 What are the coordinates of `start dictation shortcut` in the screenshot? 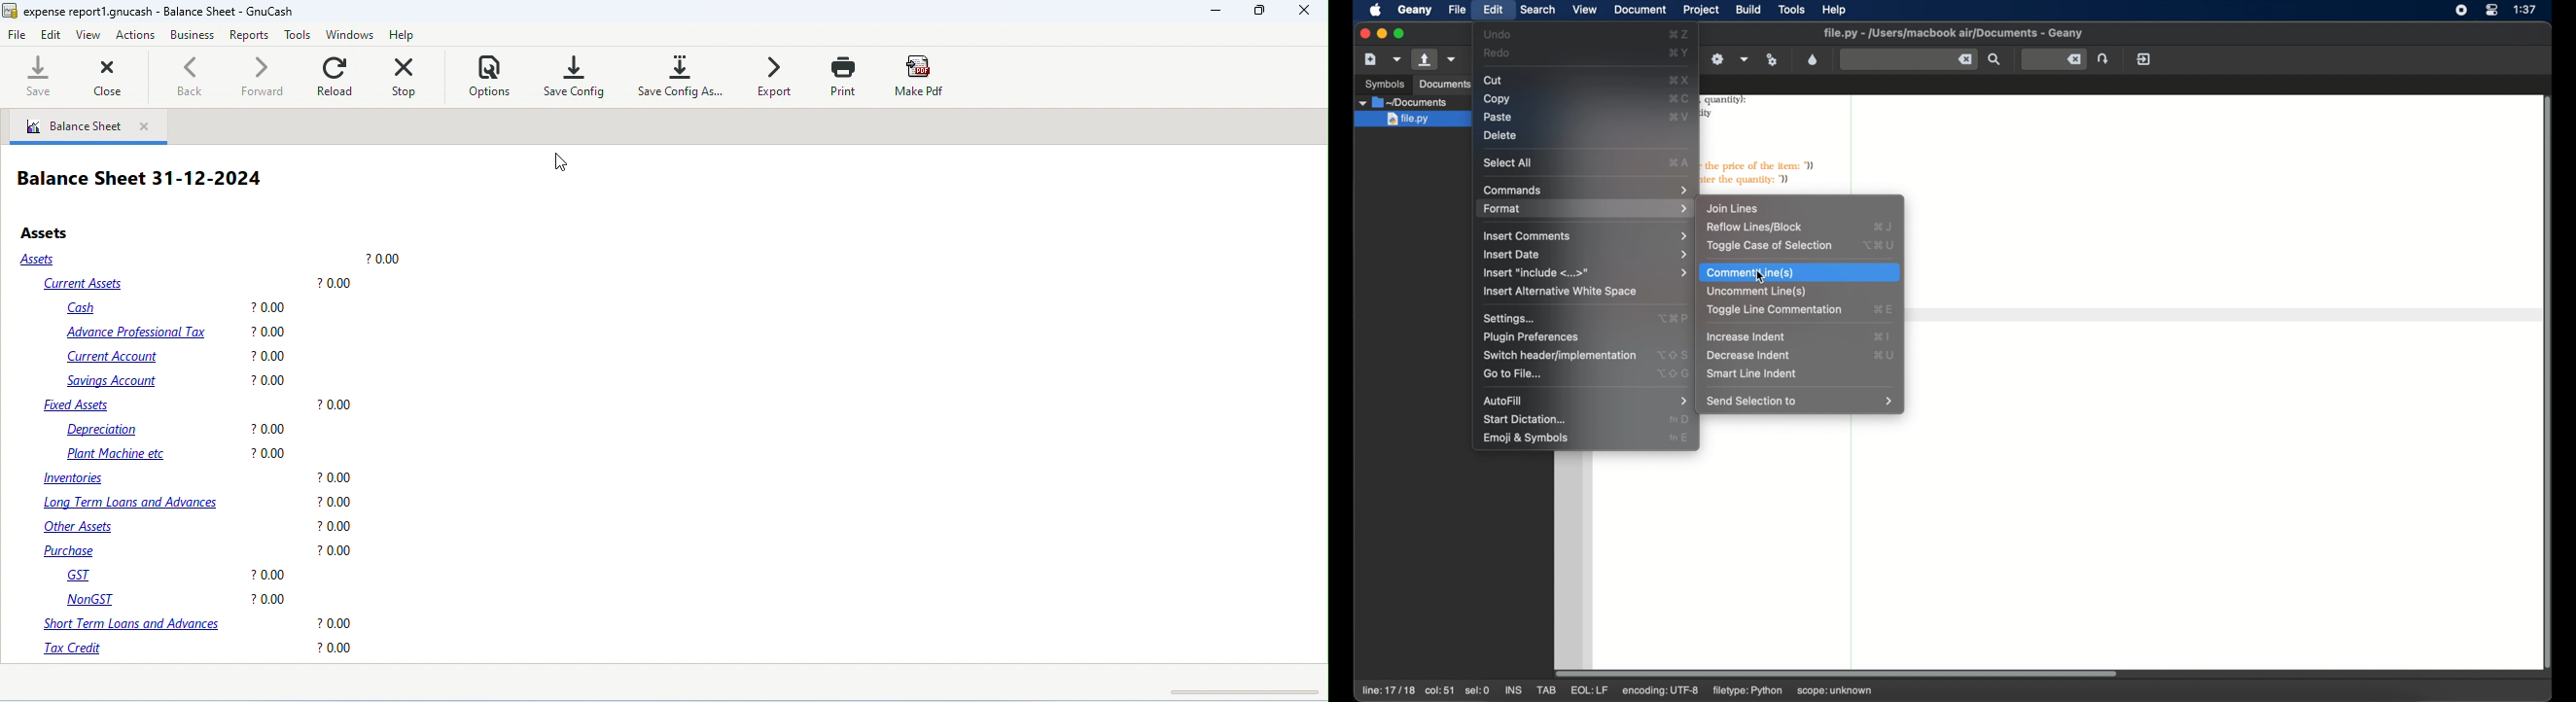 It's located at (1679, 420).